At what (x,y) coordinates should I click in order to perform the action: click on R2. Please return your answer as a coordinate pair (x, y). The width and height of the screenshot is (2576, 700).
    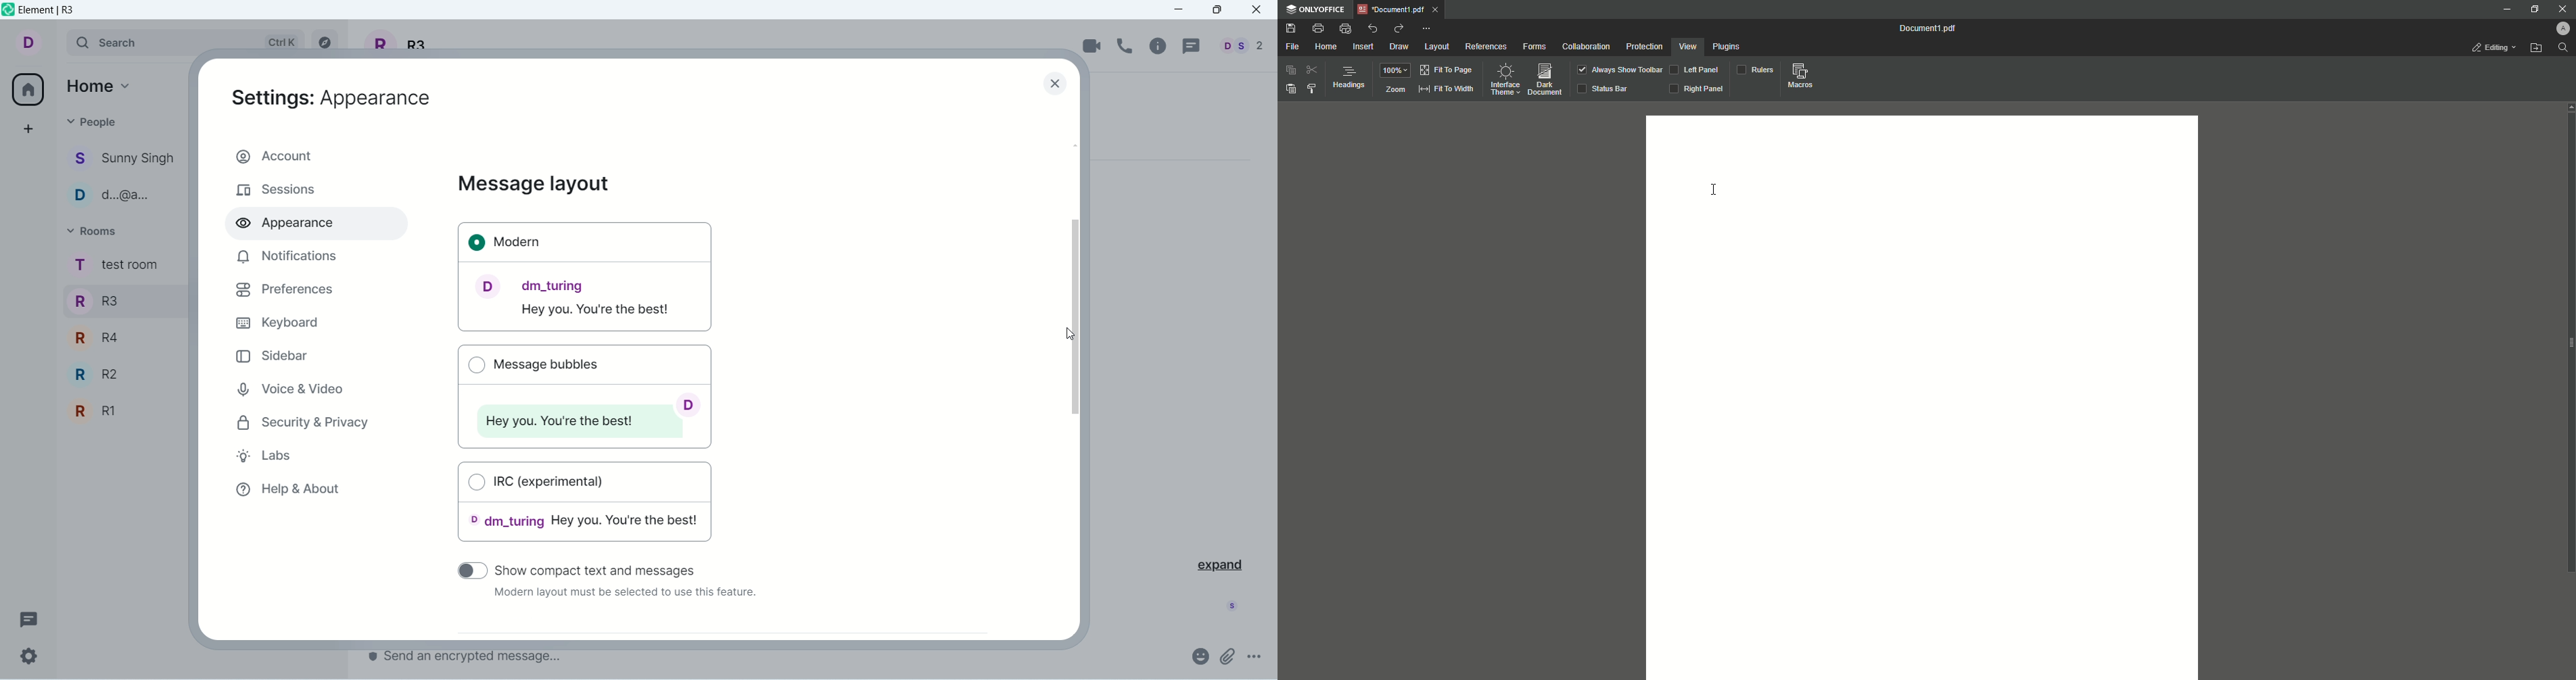
    Looking at the image, I should click on (126, 374).